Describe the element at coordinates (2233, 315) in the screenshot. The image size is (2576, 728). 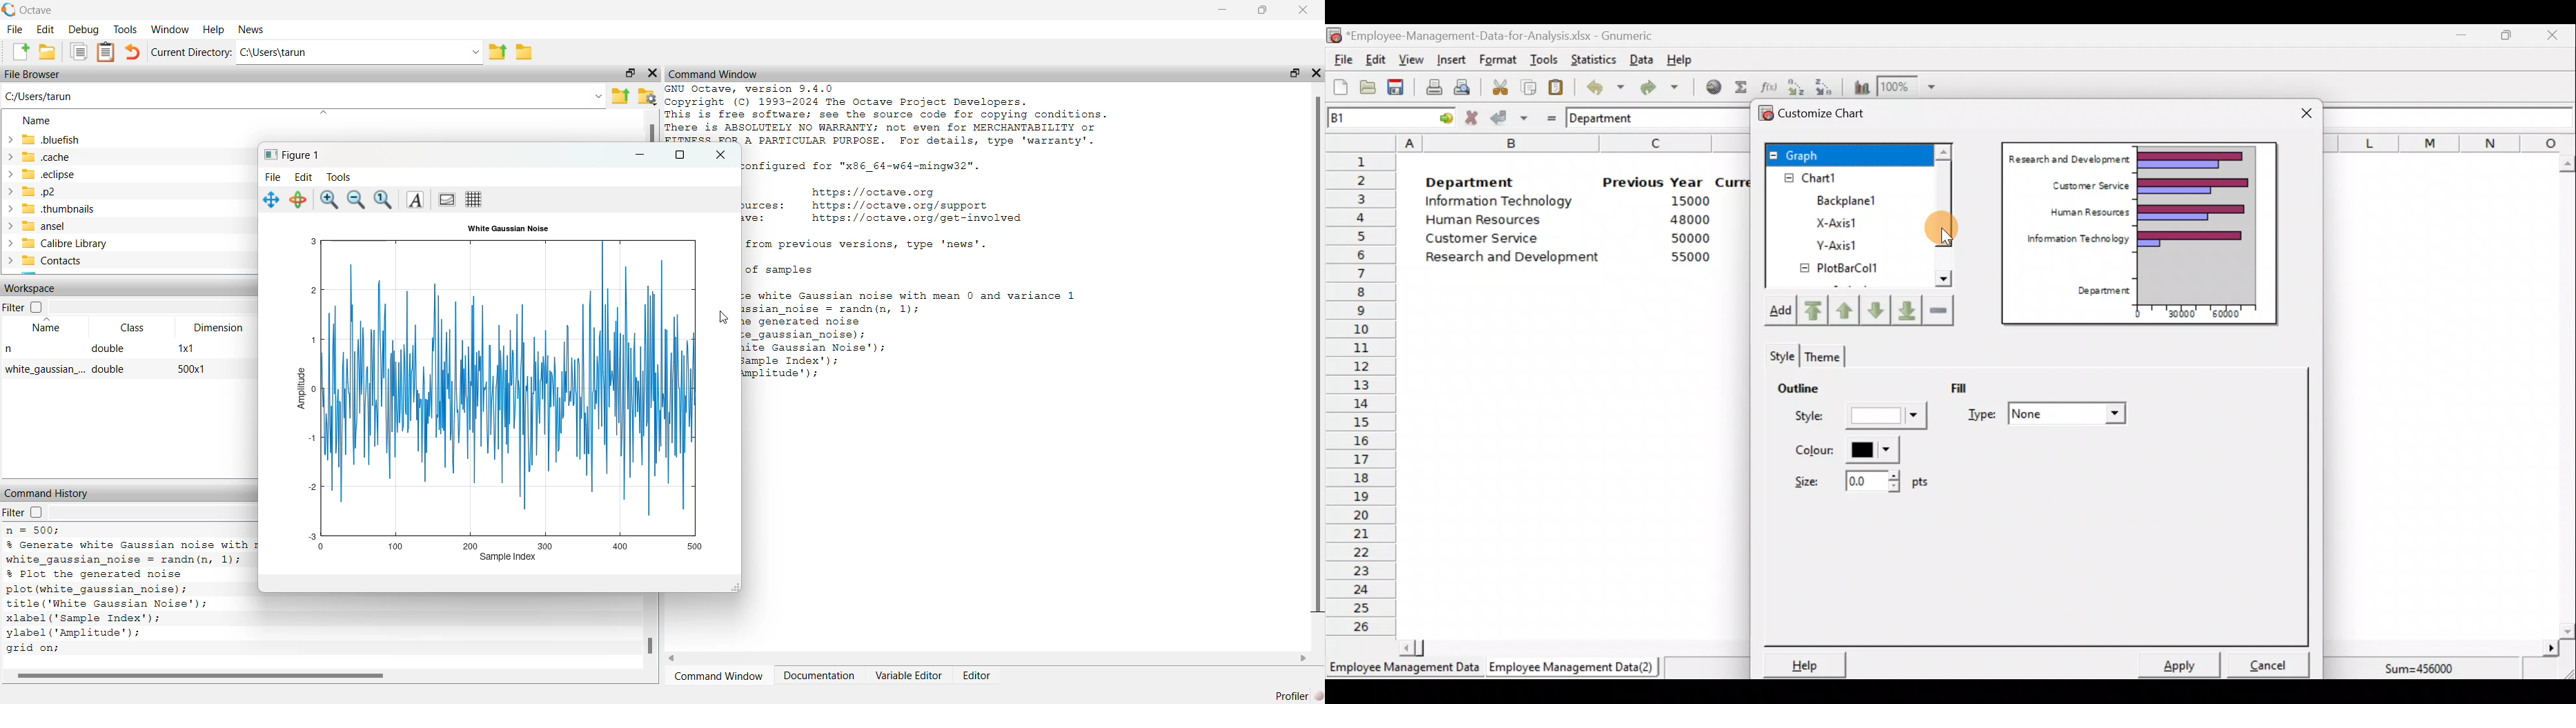
I see `60000"` at that location.